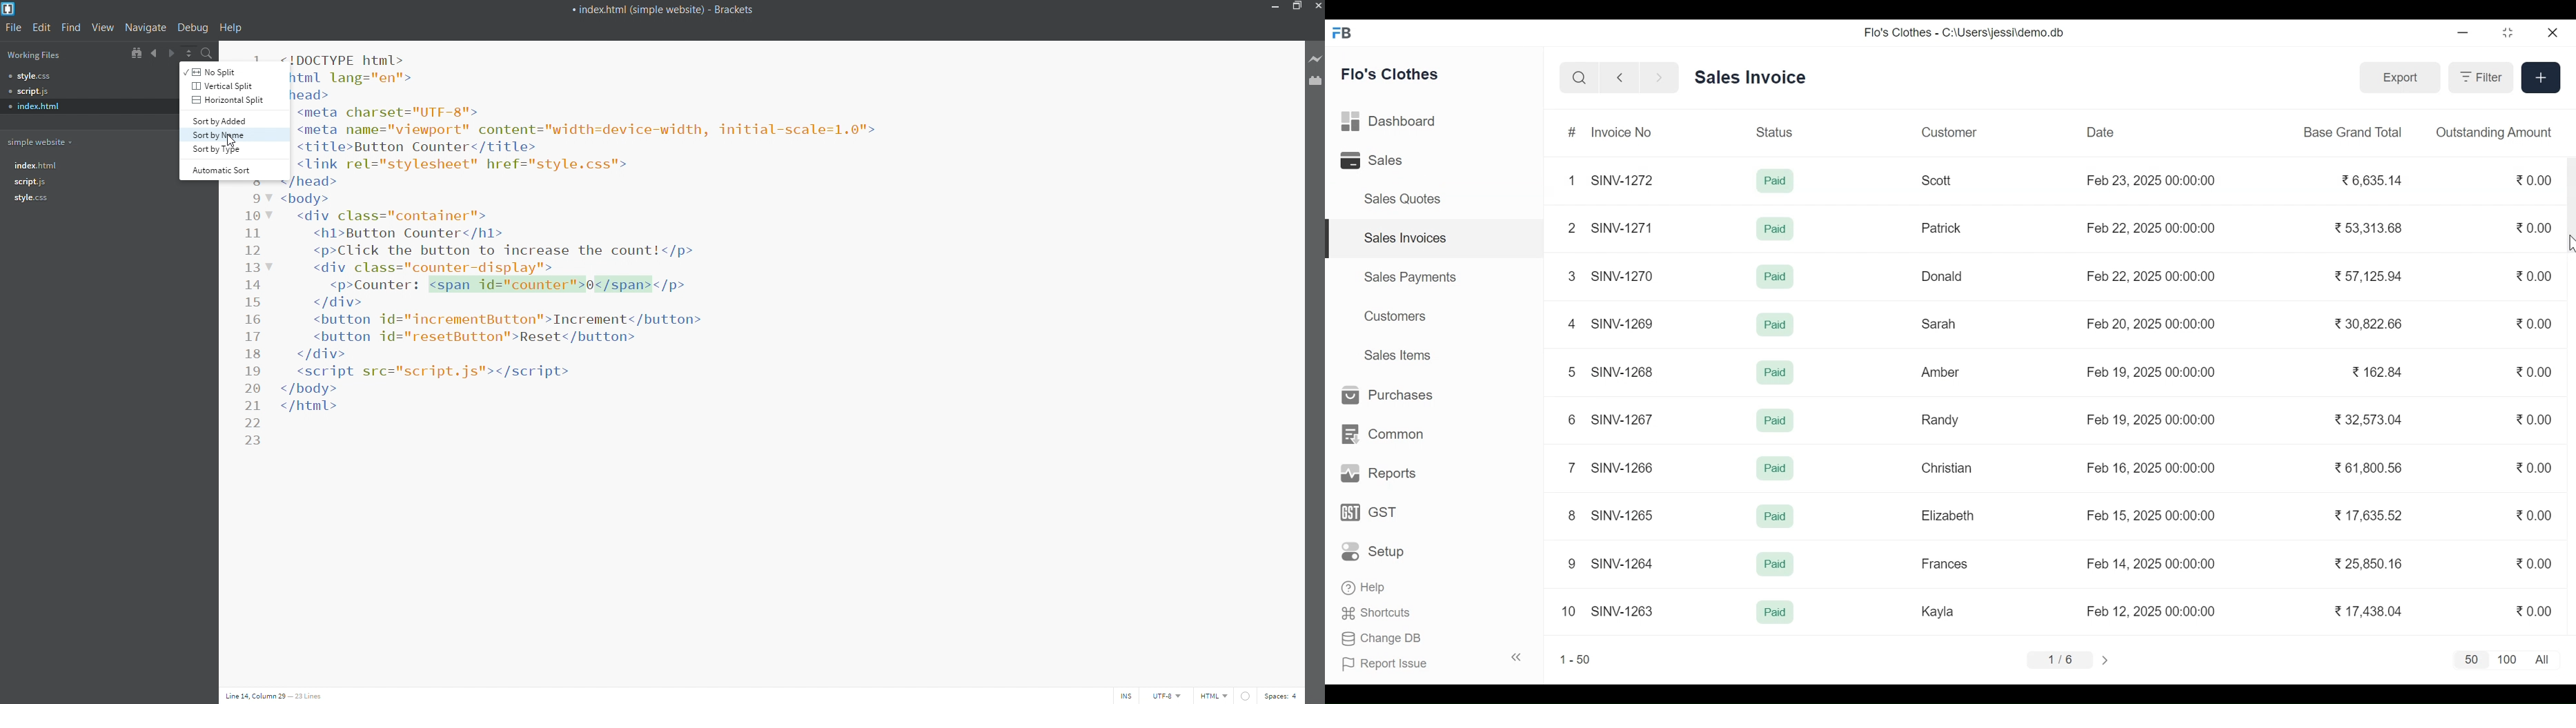  What do you see at coordinates (1377, 551) in the screenshot?
I see `Setup` at bounding box center [1377, 551].